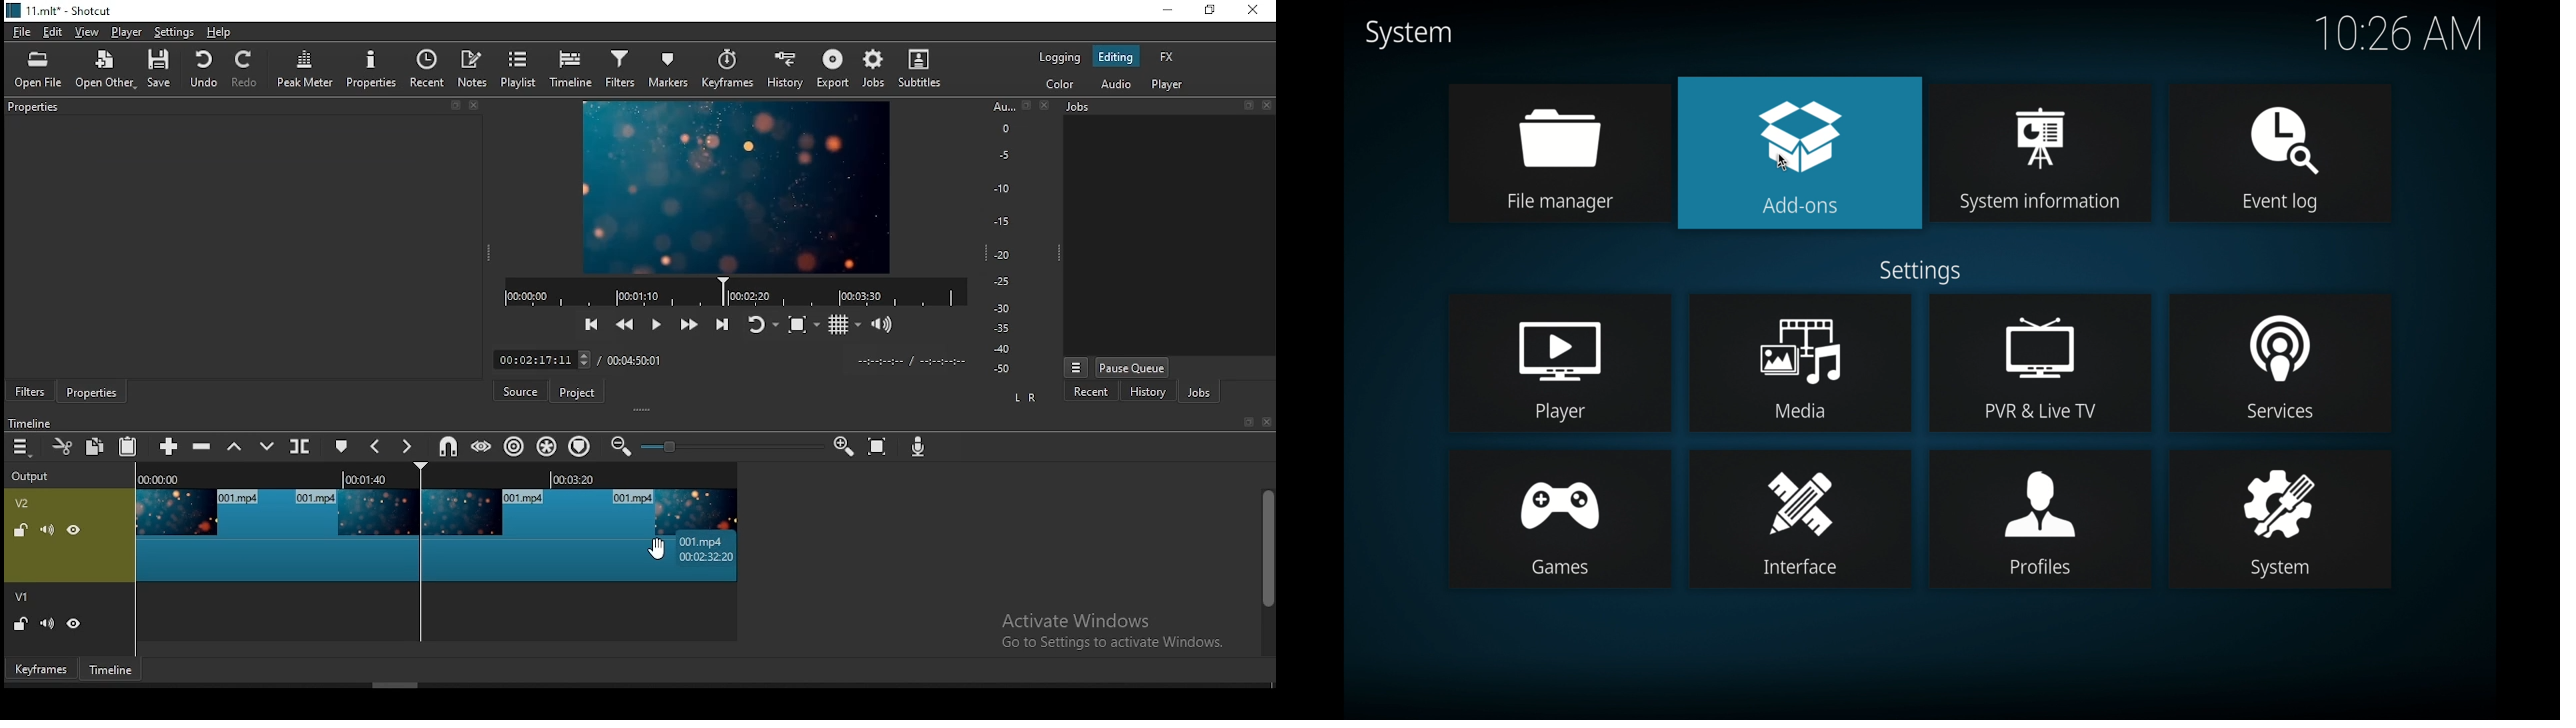 The width and height of the screenshot is (2576, 728). I want to click on MAX TIME, so click(635, 360).